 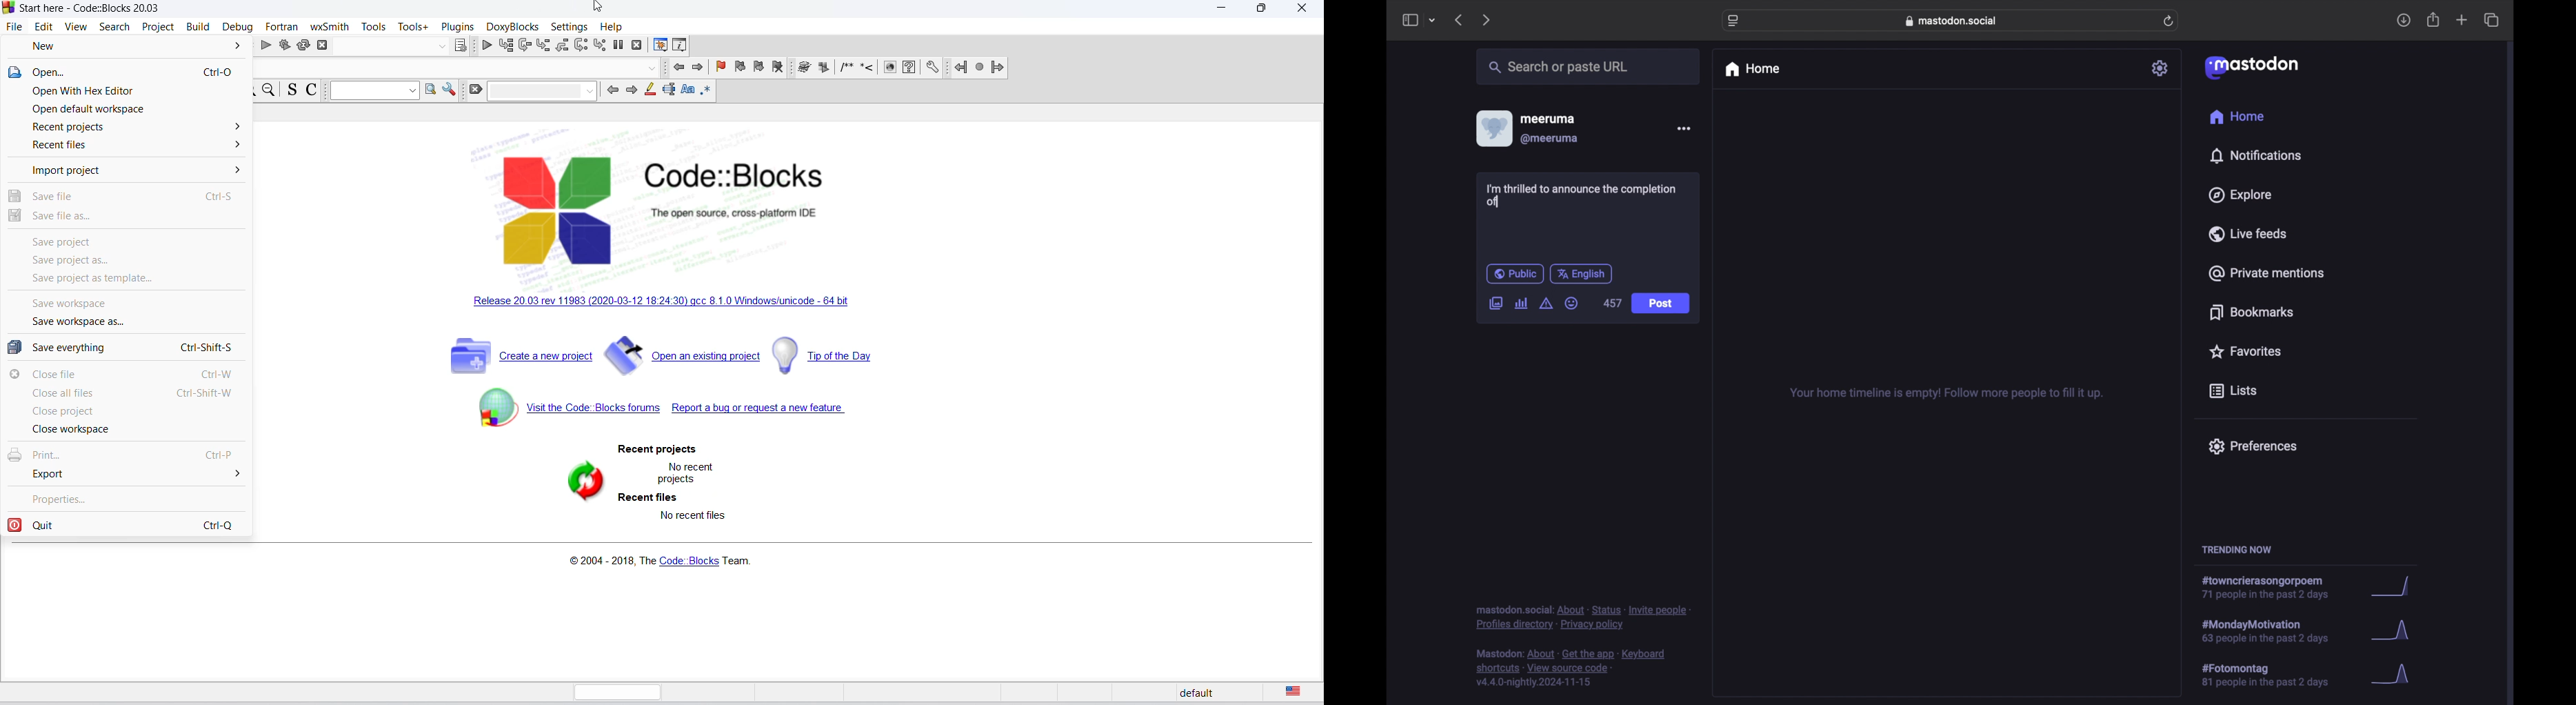 I want to click on new, so click(x=114, y=46).